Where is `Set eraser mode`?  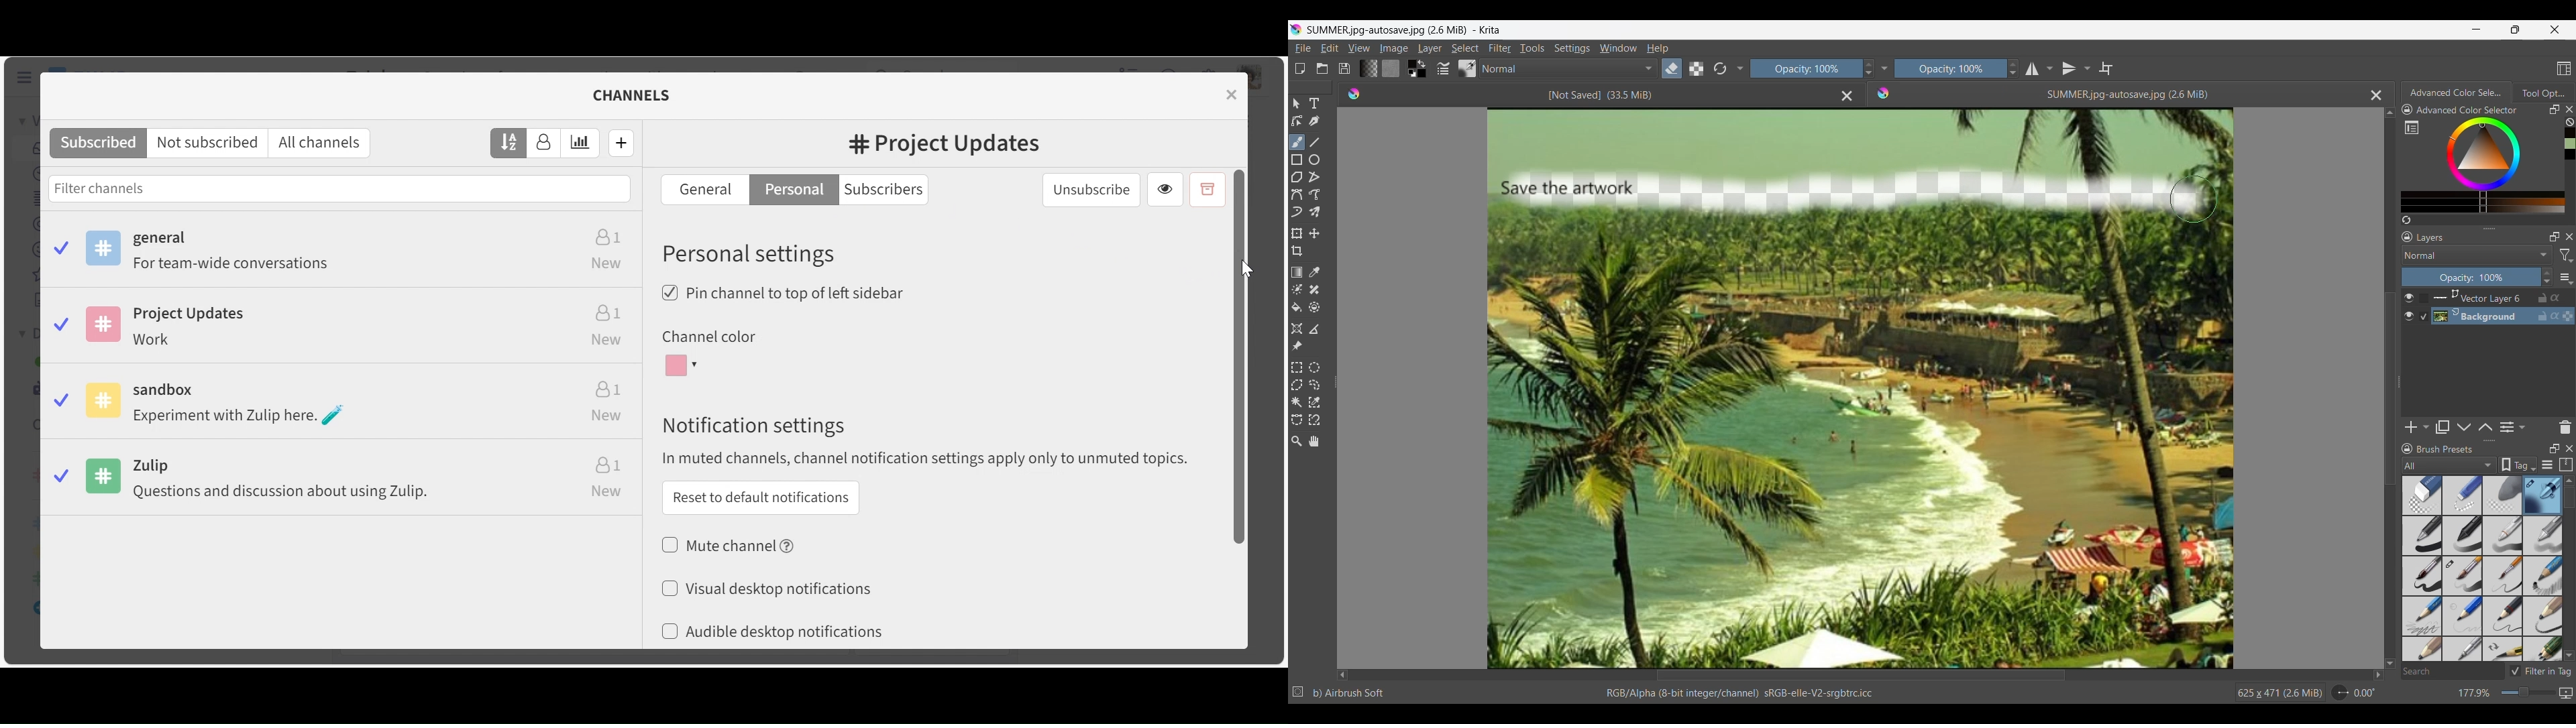
Set eraser mode is located at coordinates (1672, 68).